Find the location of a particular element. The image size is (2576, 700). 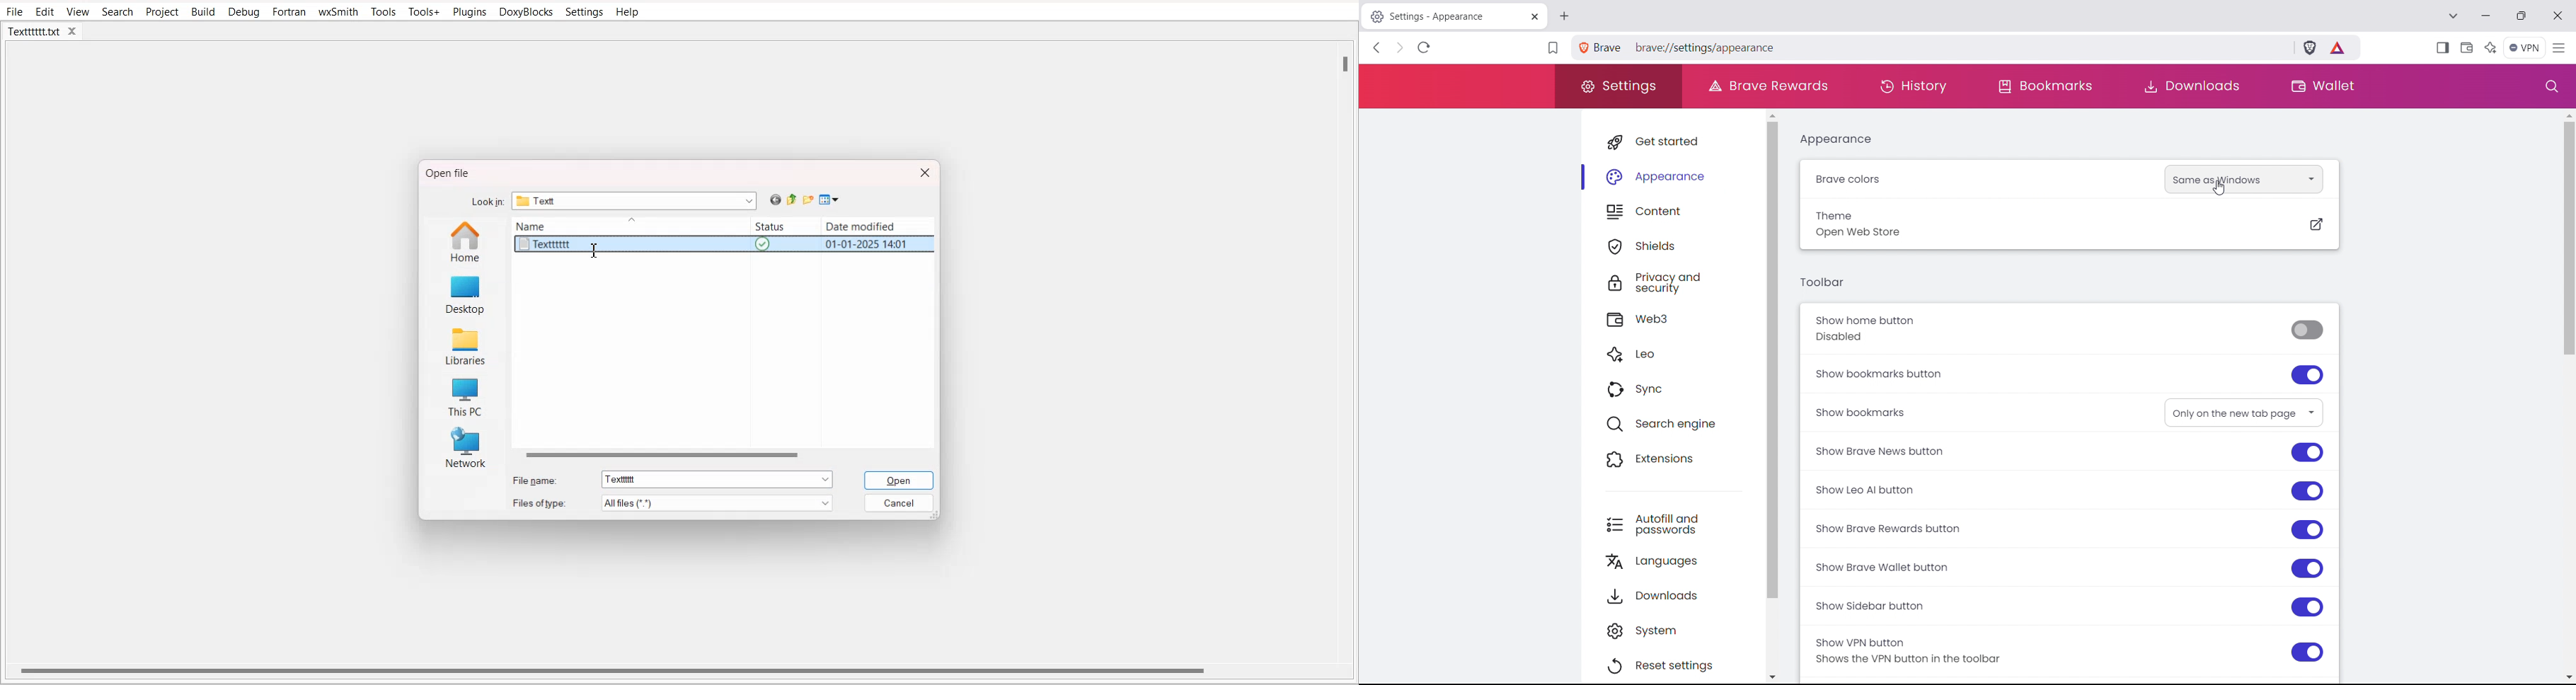

earn tokens is located at coordinates (2339, 48).